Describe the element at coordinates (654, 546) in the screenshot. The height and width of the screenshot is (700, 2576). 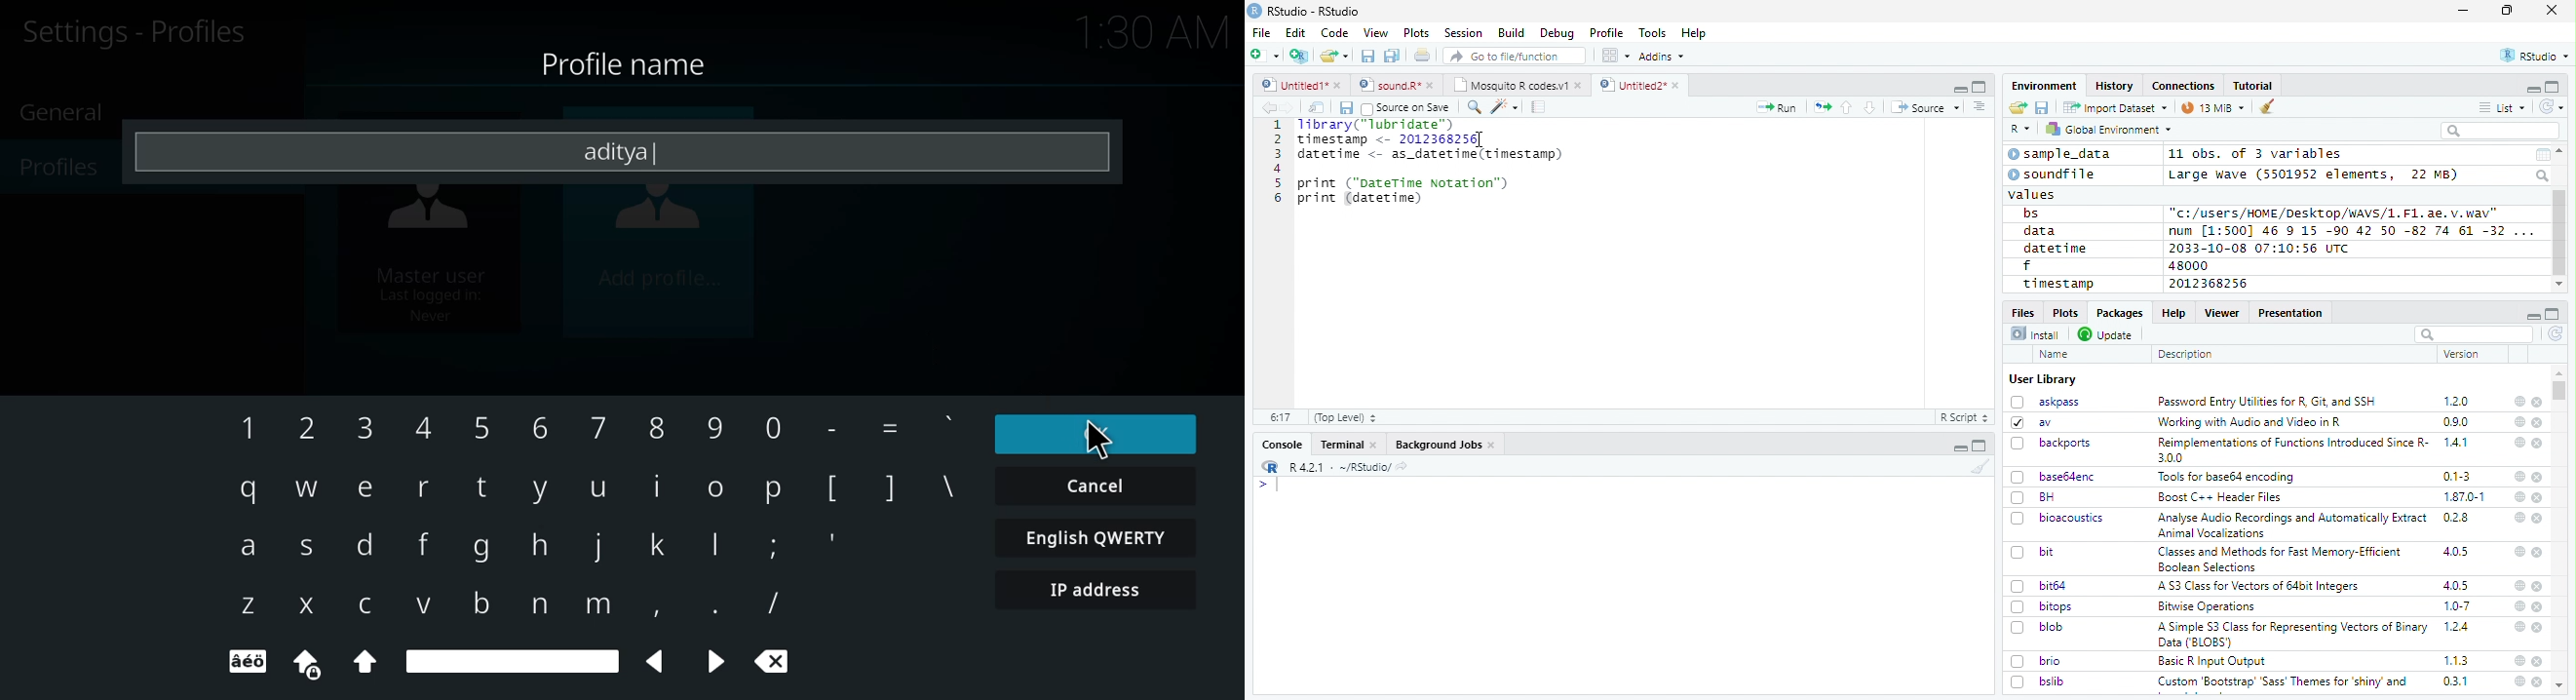
I see `k` at that location.